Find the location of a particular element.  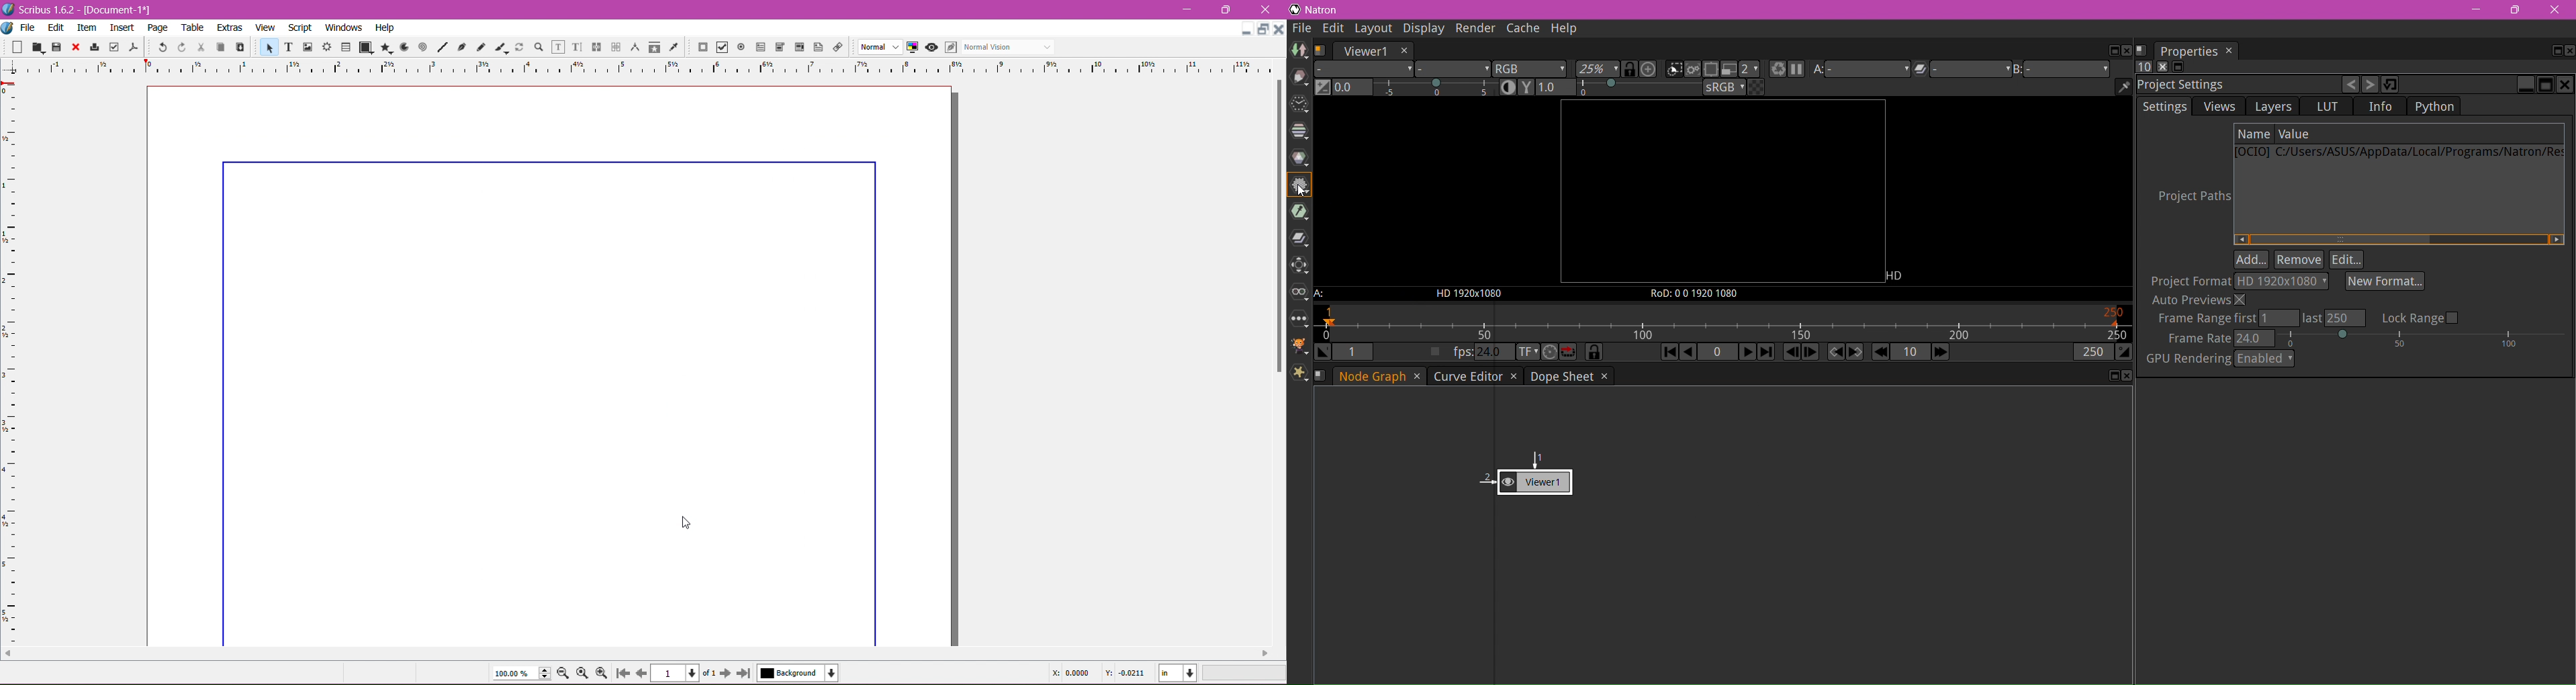

Previous Increment is located at coordinates (1880, 353).